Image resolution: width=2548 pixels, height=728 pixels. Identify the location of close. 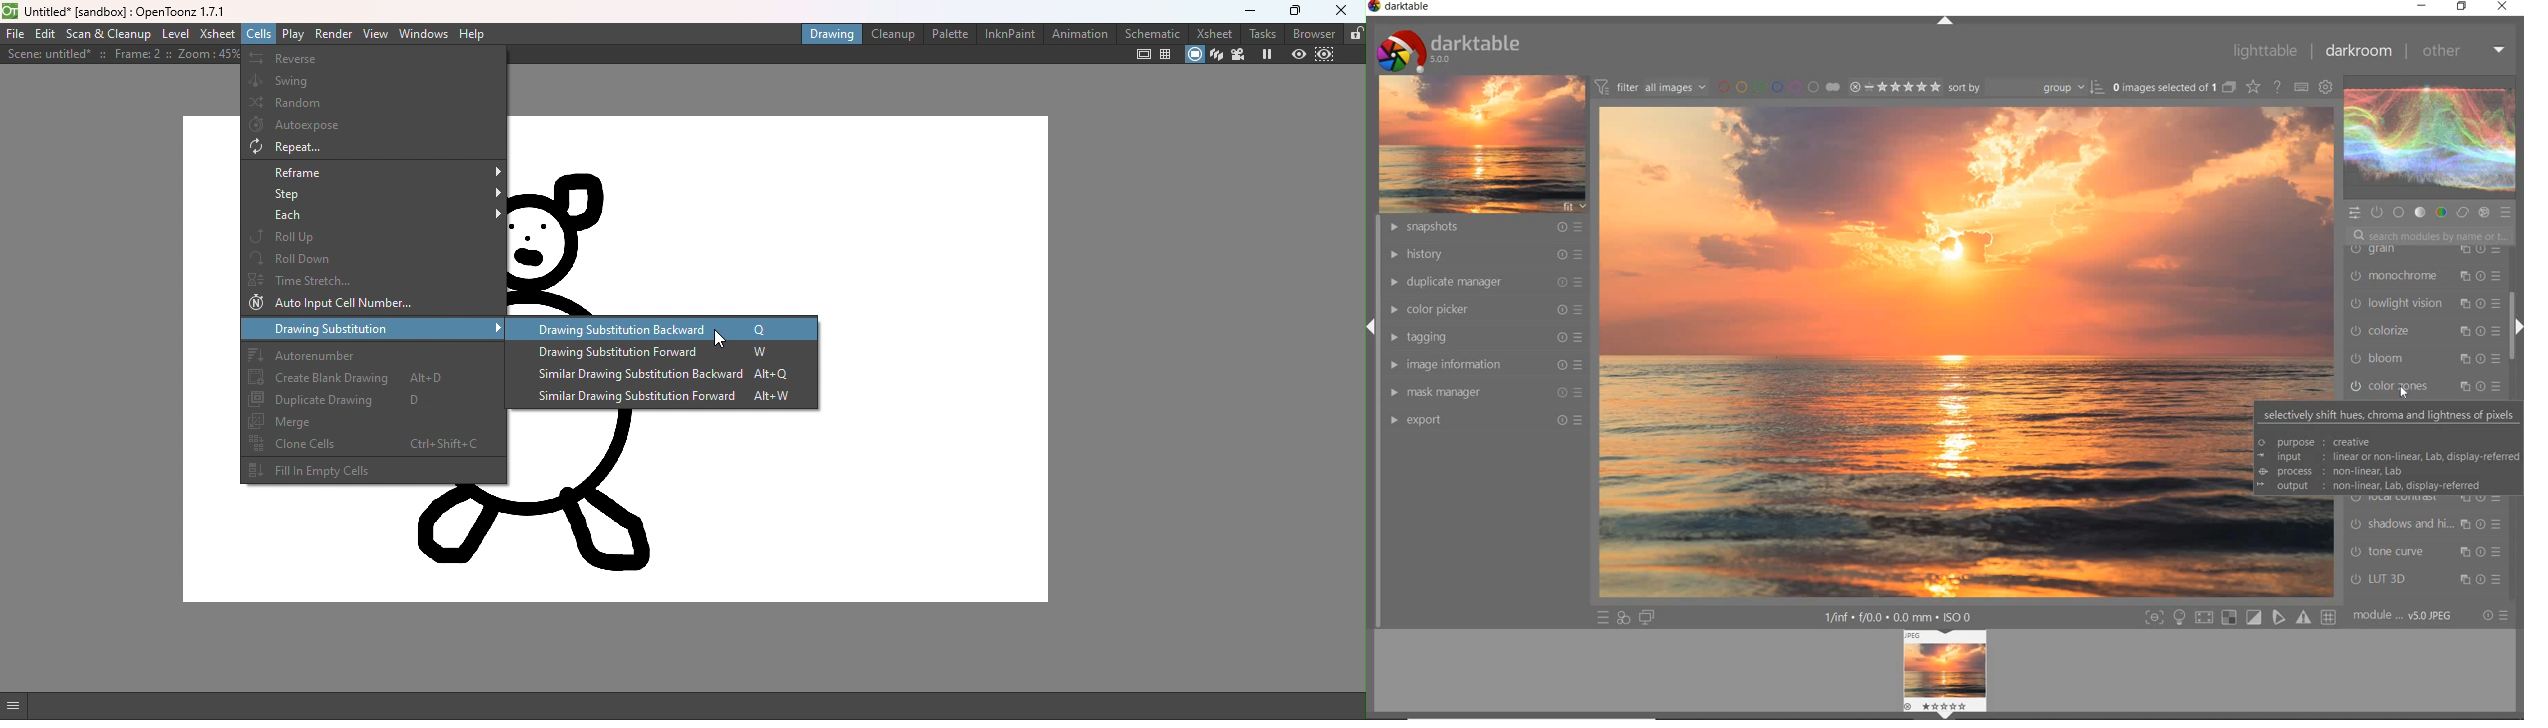
(2505, 8).